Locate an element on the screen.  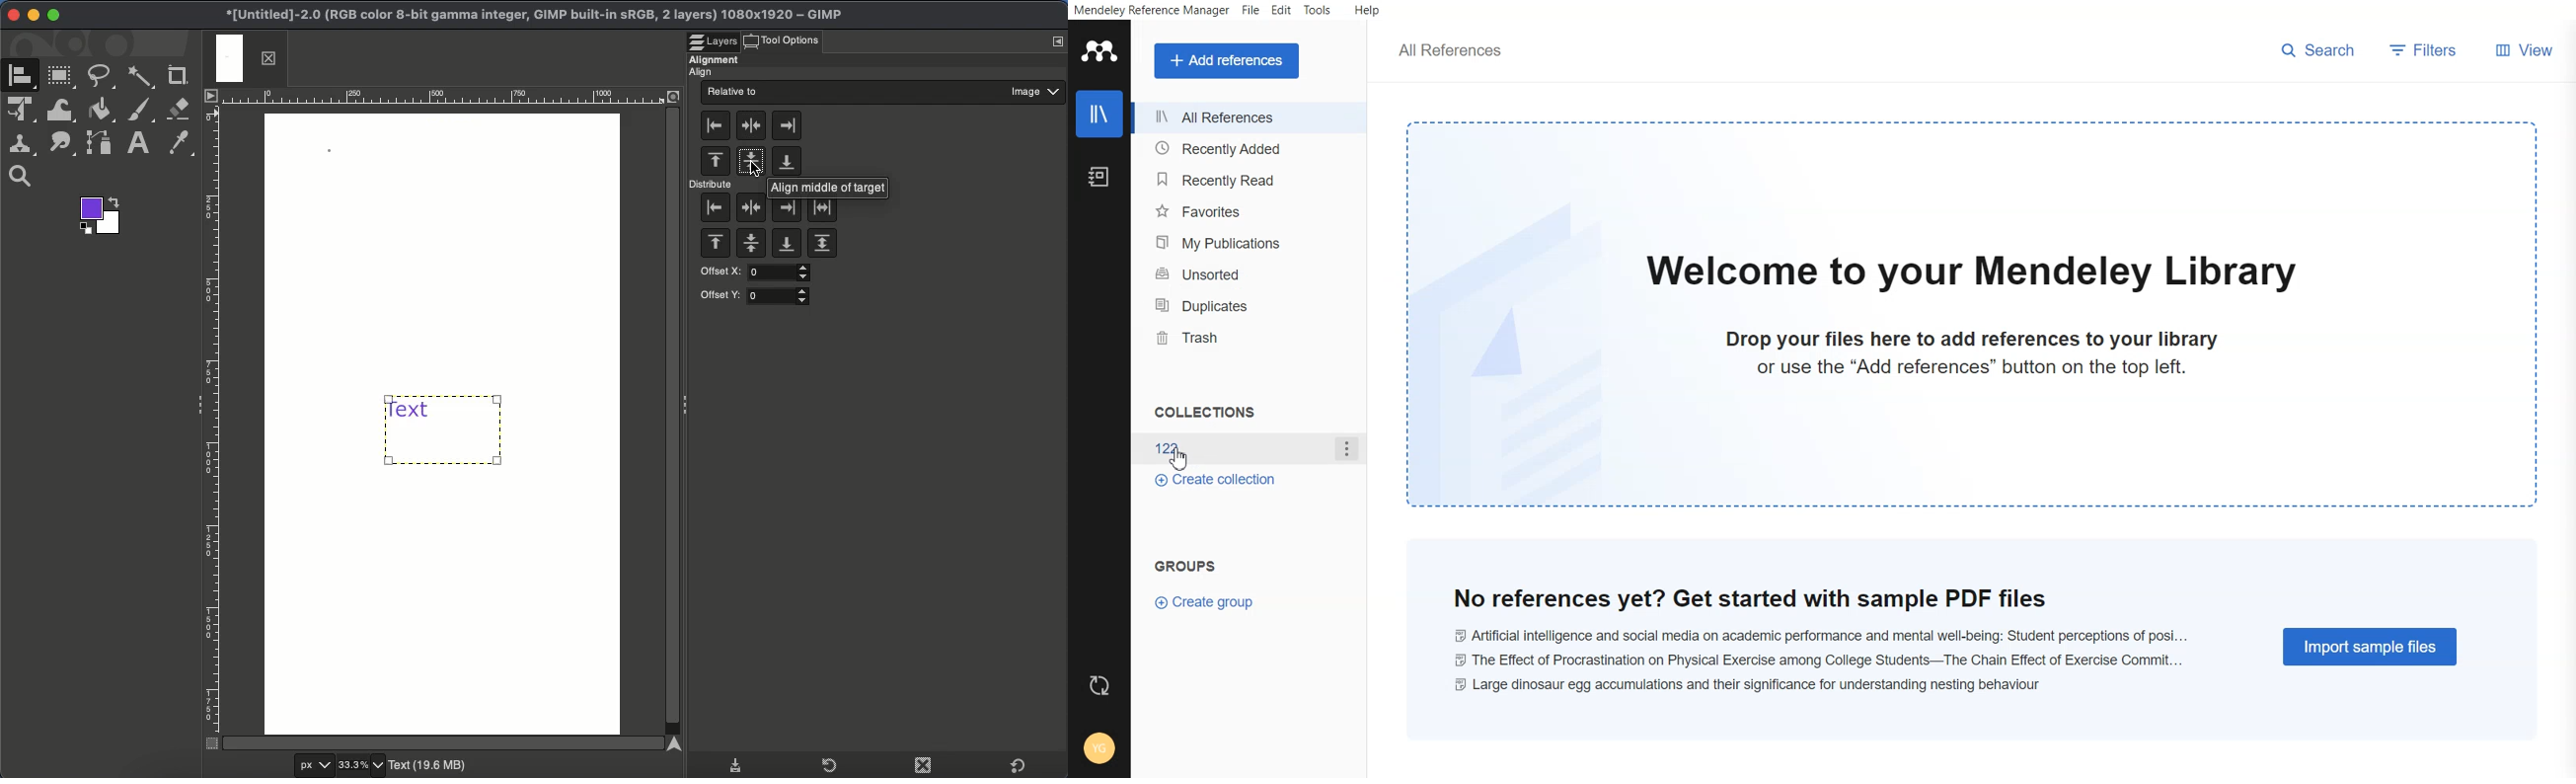
More is located at coordinates (1345, 448).